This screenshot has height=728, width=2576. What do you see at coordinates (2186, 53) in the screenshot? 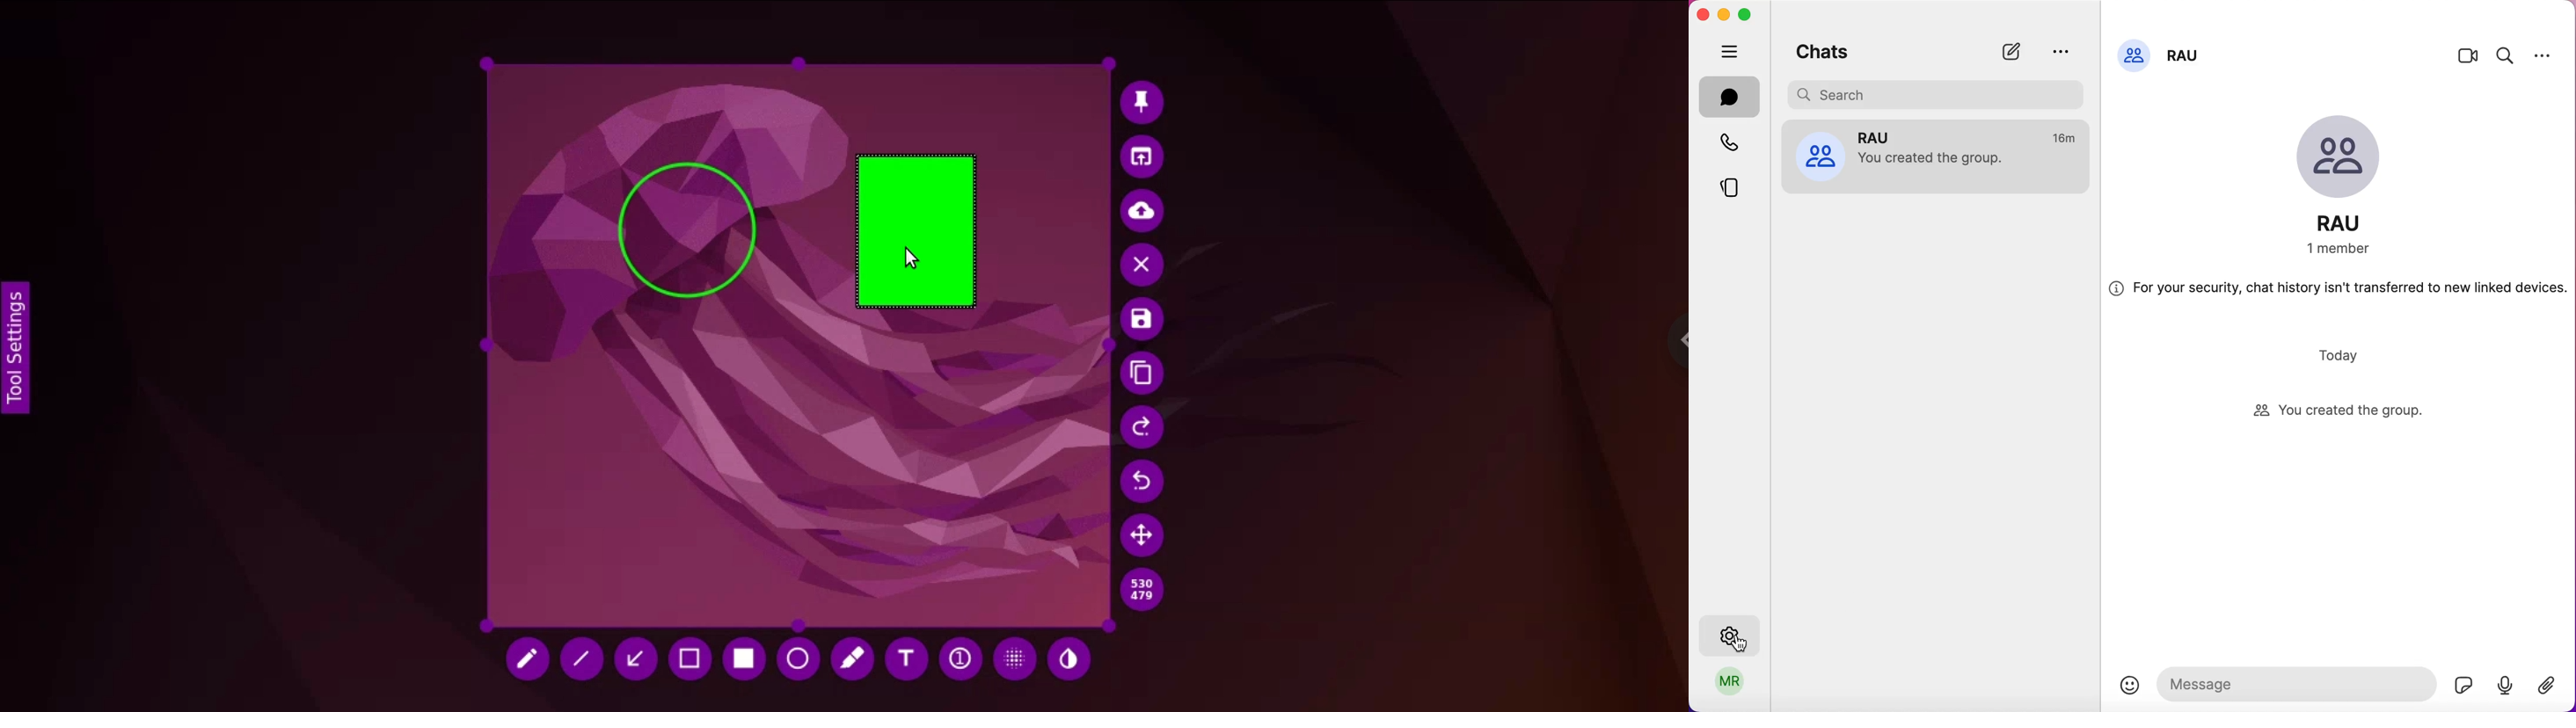
I see `group name` at bounding box center [2186, 53].